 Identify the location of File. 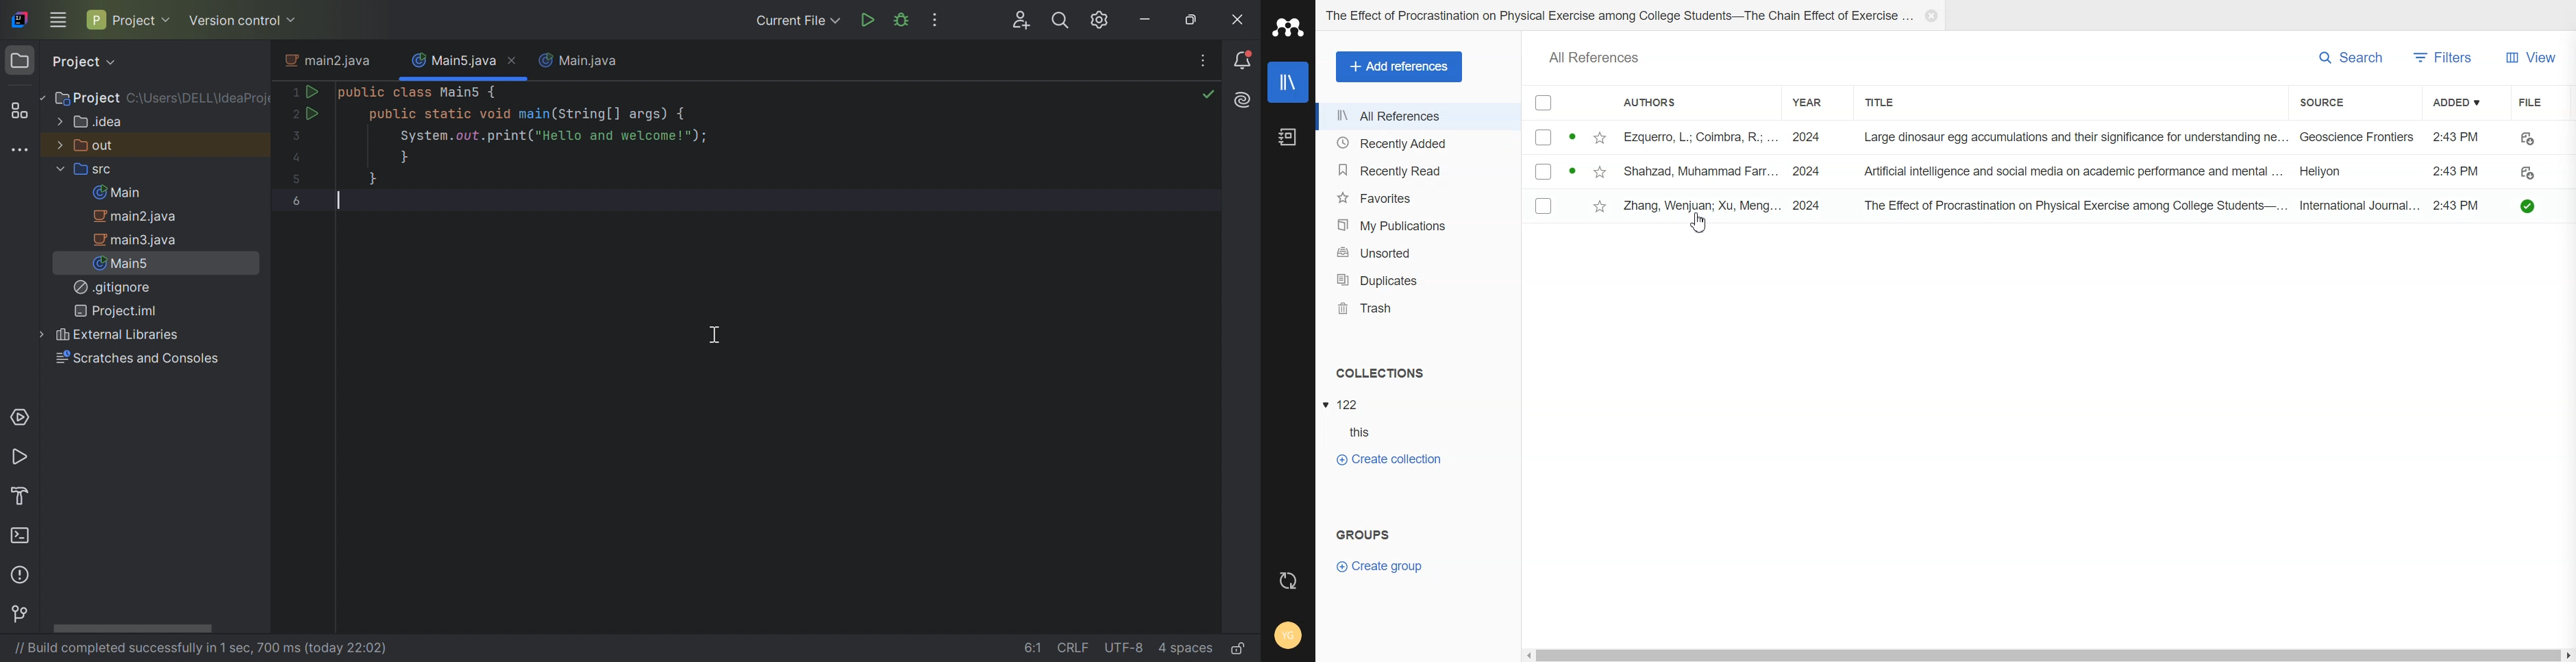
(1343, 404).